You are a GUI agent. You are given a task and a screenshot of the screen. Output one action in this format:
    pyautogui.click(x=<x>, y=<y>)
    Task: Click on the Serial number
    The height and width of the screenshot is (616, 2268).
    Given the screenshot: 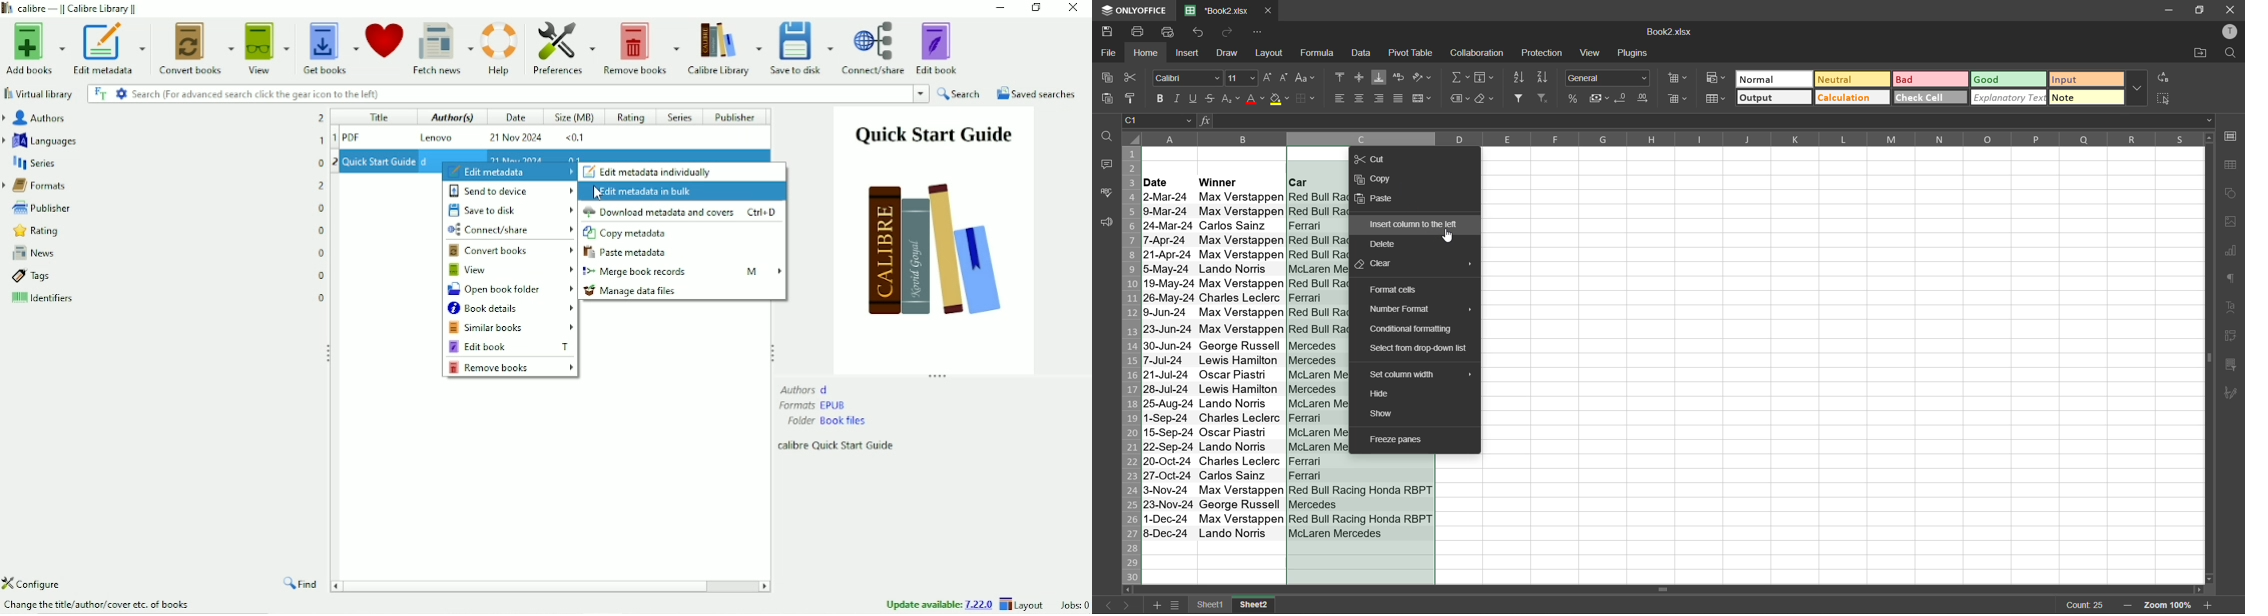 What is the action you would take?
    pyautogui.click(x=333, y=144)
    